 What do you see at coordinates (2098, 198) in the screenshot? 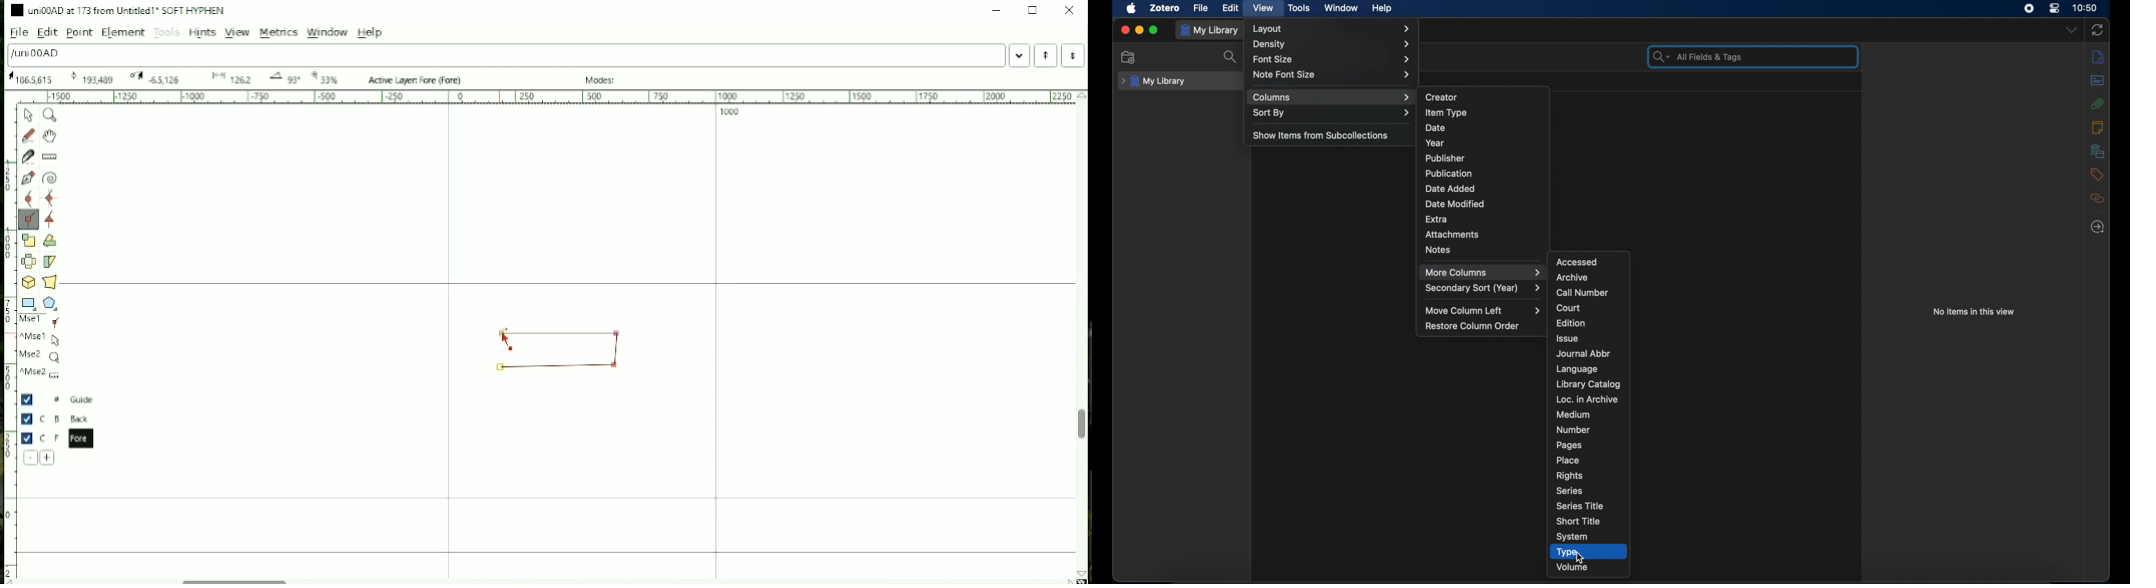
I see `related` at bounding box center [2098, 198].